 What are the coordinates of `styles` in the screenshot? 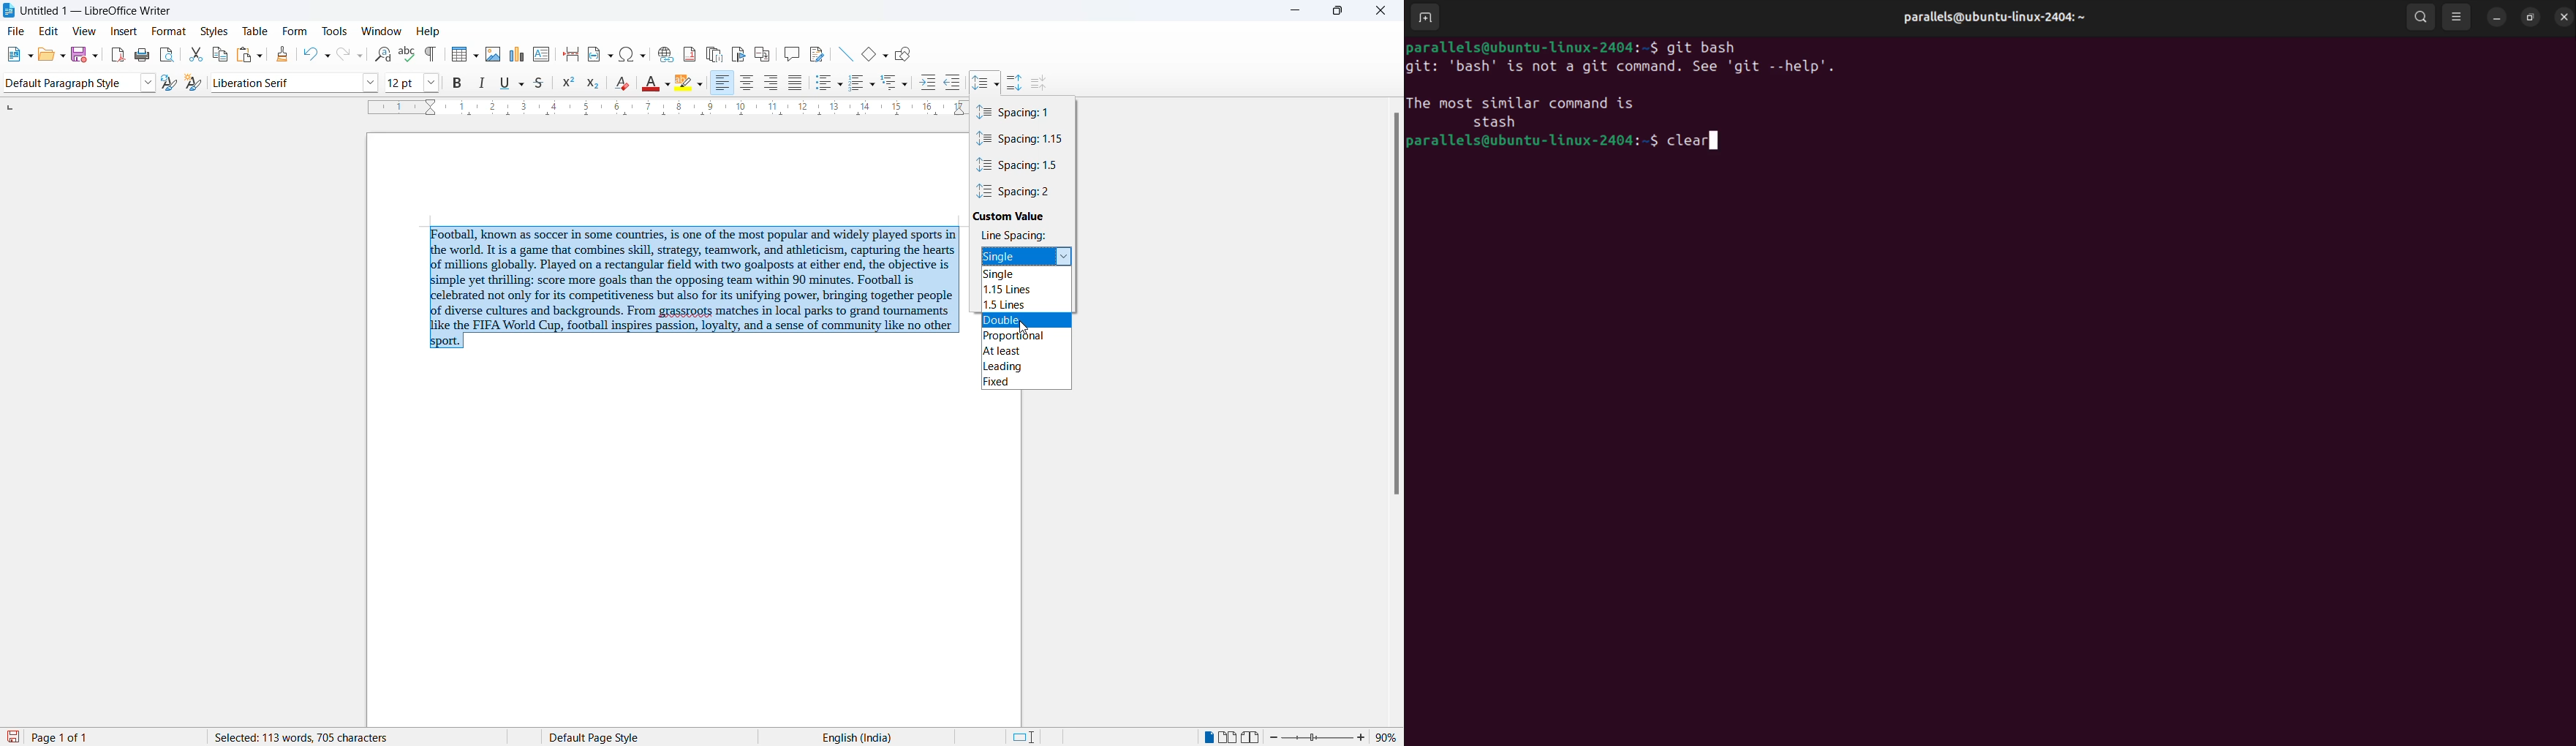 It's located at (214, 31).